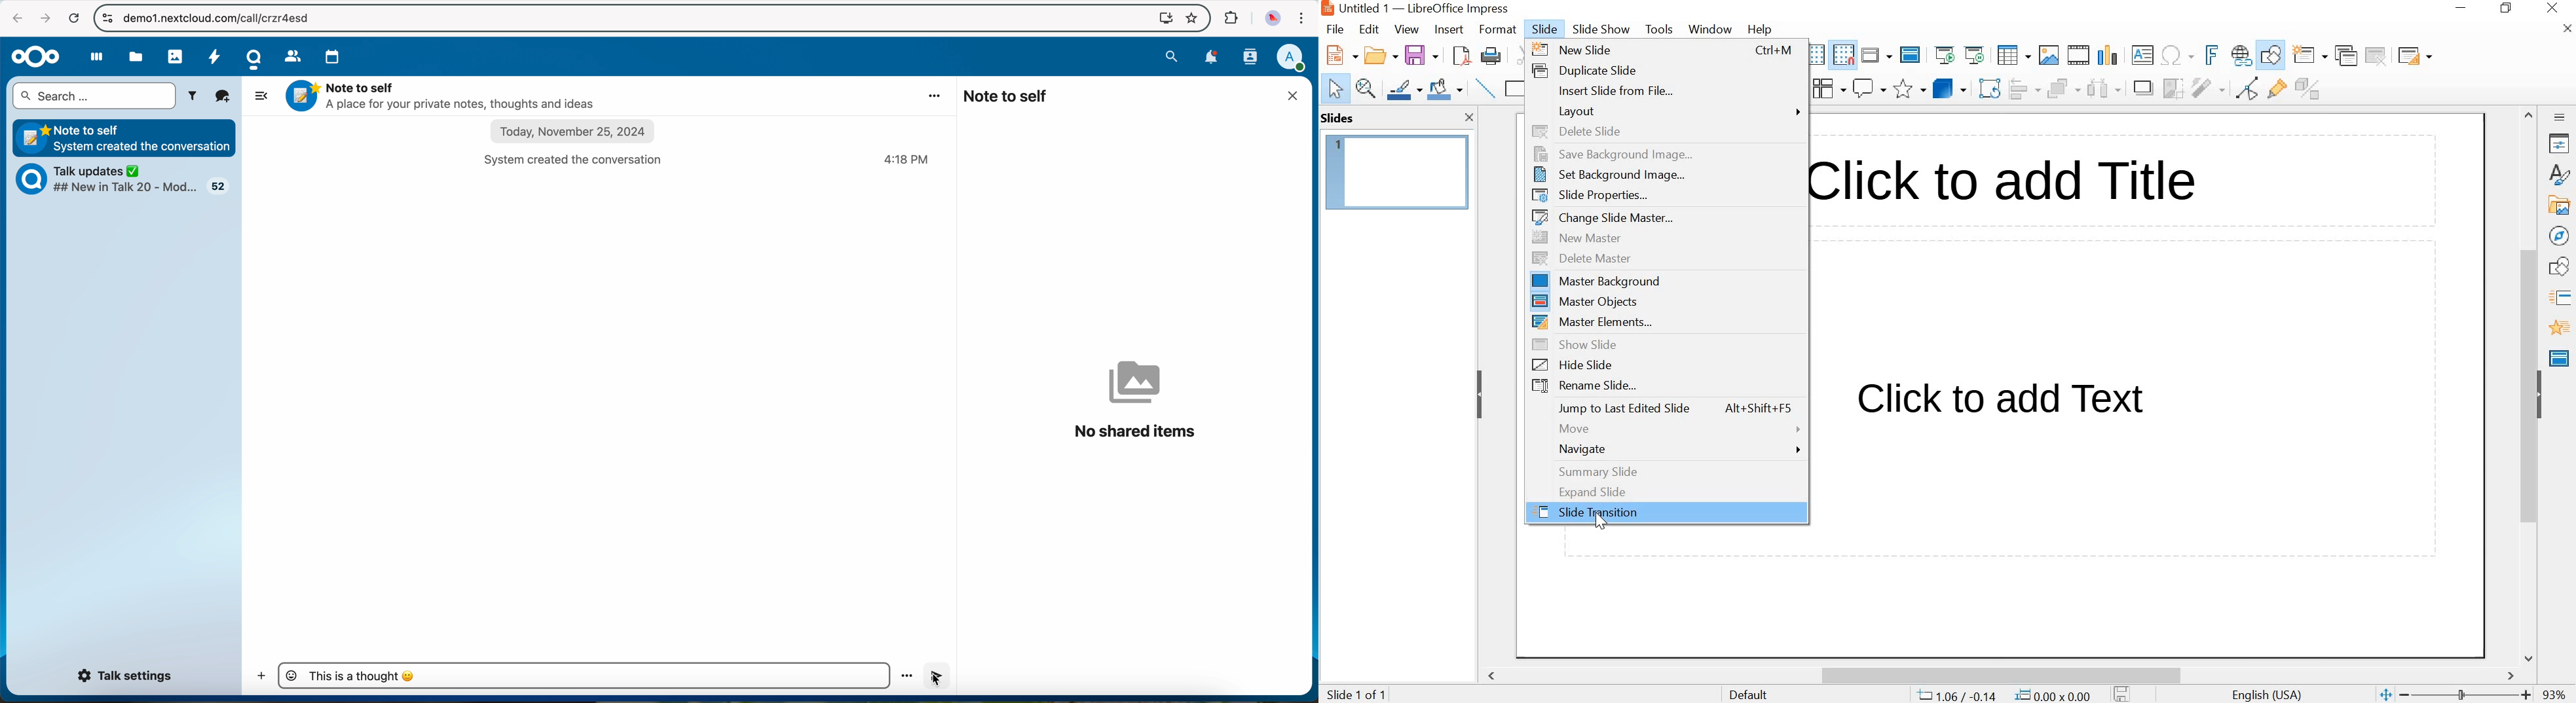 This screenshot has height=728, width=2576. Describe the element at coordinates (2560, 144) in the screenshot. I see `PROPERTIES` at that location.